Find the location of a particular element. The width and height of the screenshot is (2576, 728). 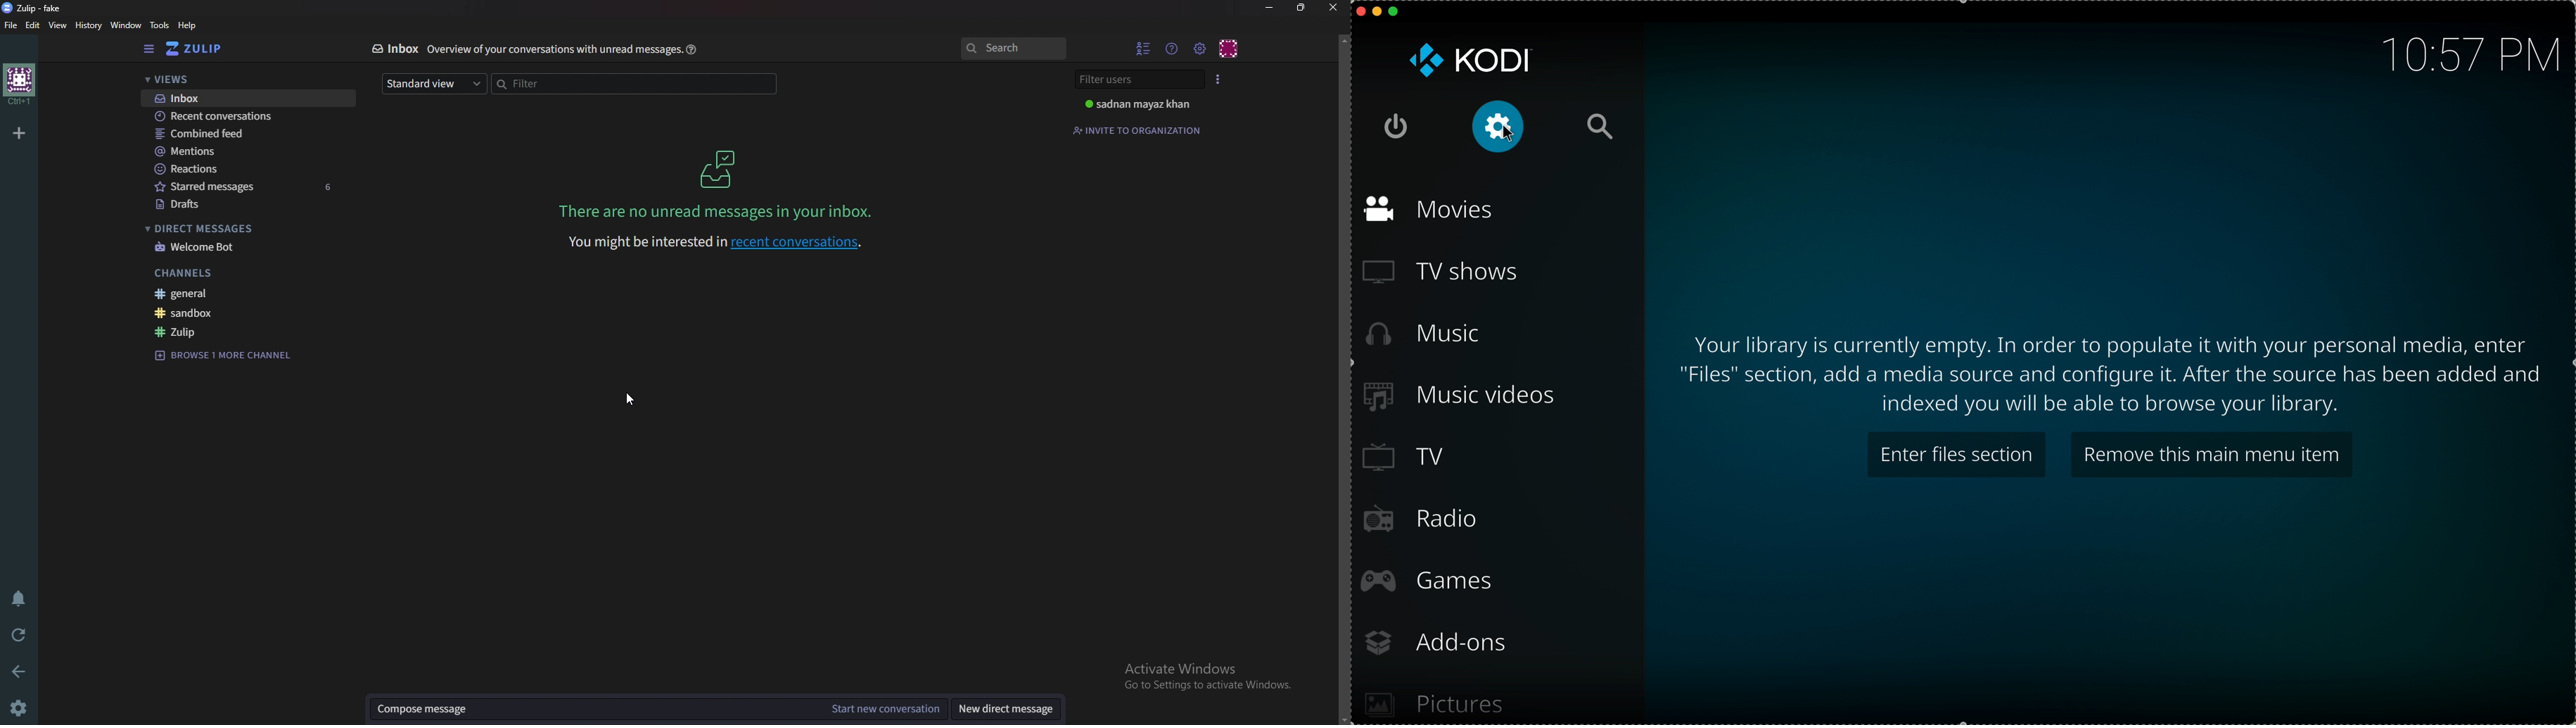

music is located at coordinates (1426, 333).